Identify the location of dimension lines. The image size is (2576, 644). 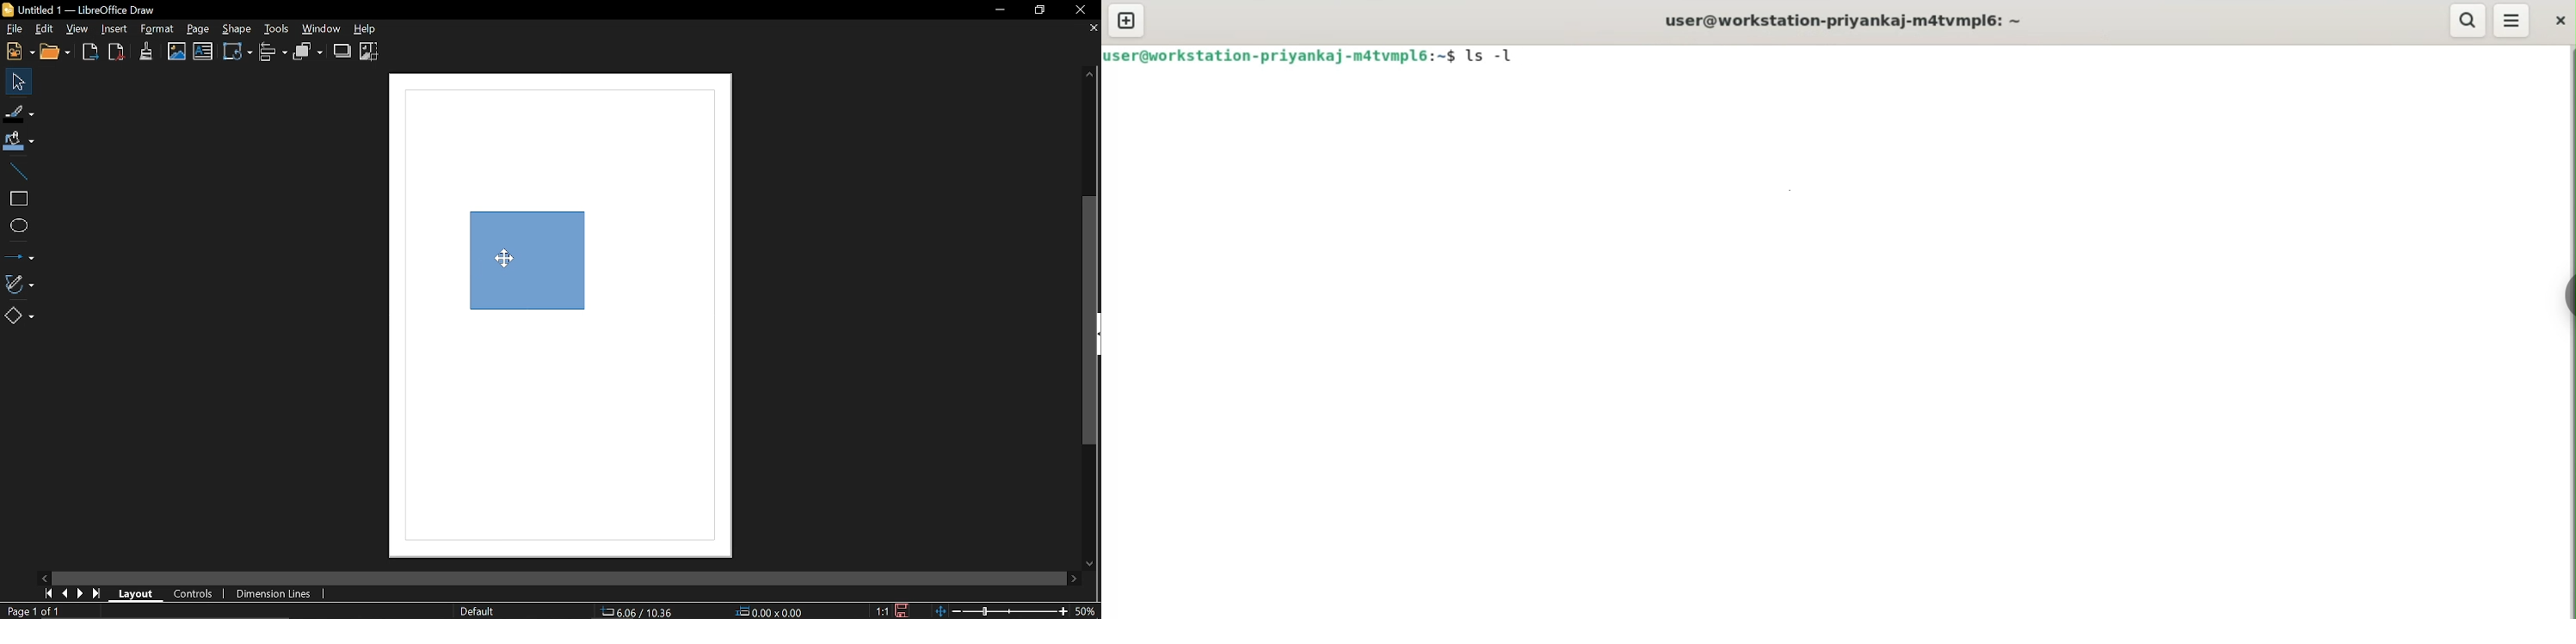
(274, 593).